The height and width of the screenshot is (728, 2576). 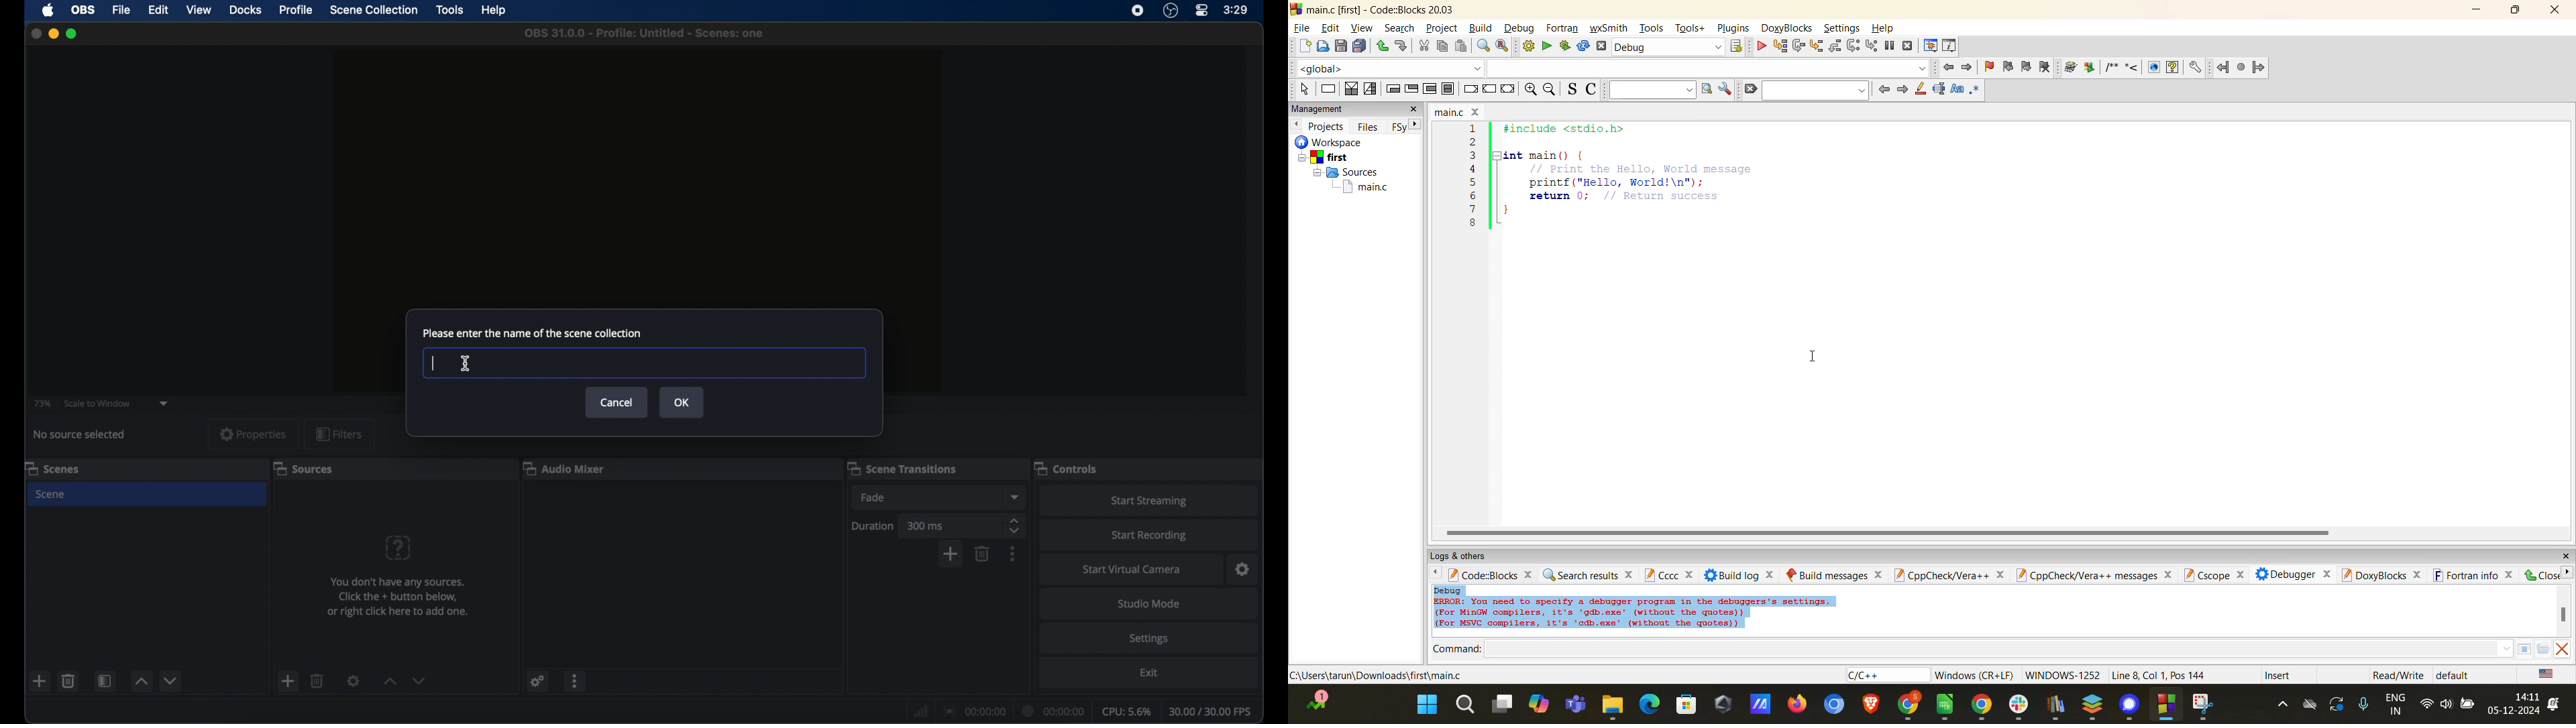 I want to click on fps, so click(x=1212, y=711).